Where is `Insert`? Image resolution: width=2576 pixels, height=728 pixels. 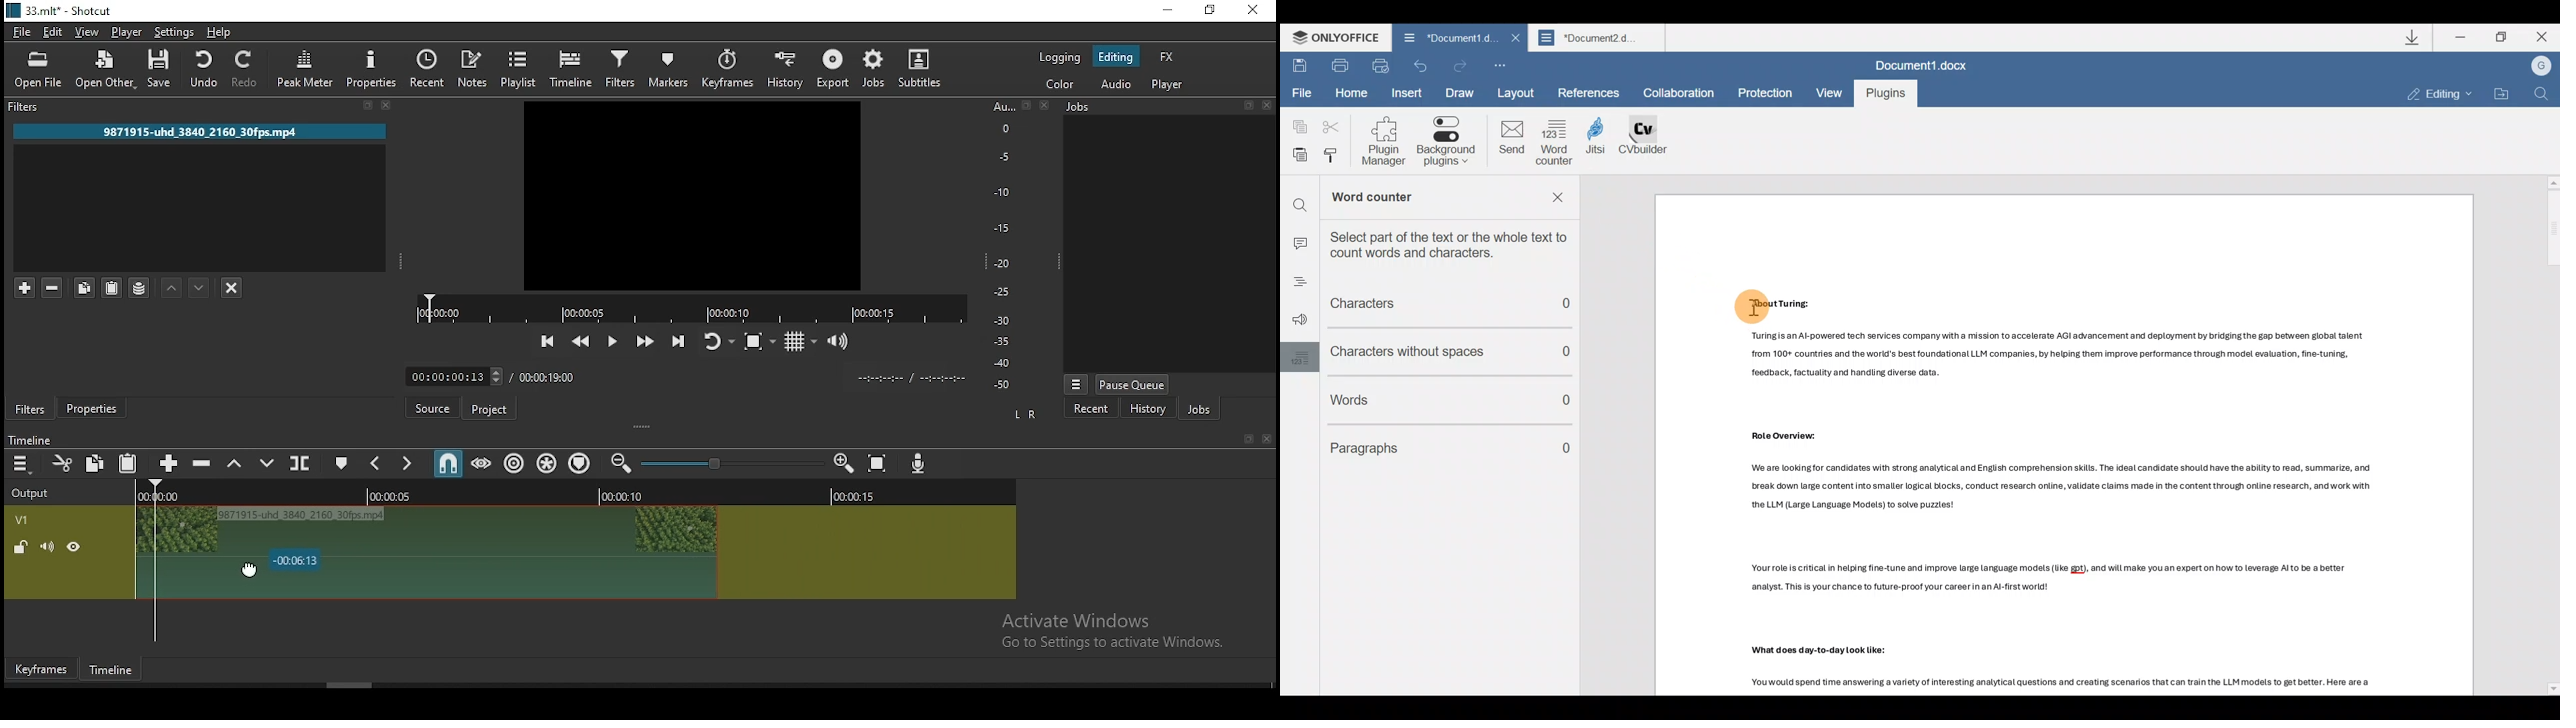
Insert is located at coordinates (1408, 93).